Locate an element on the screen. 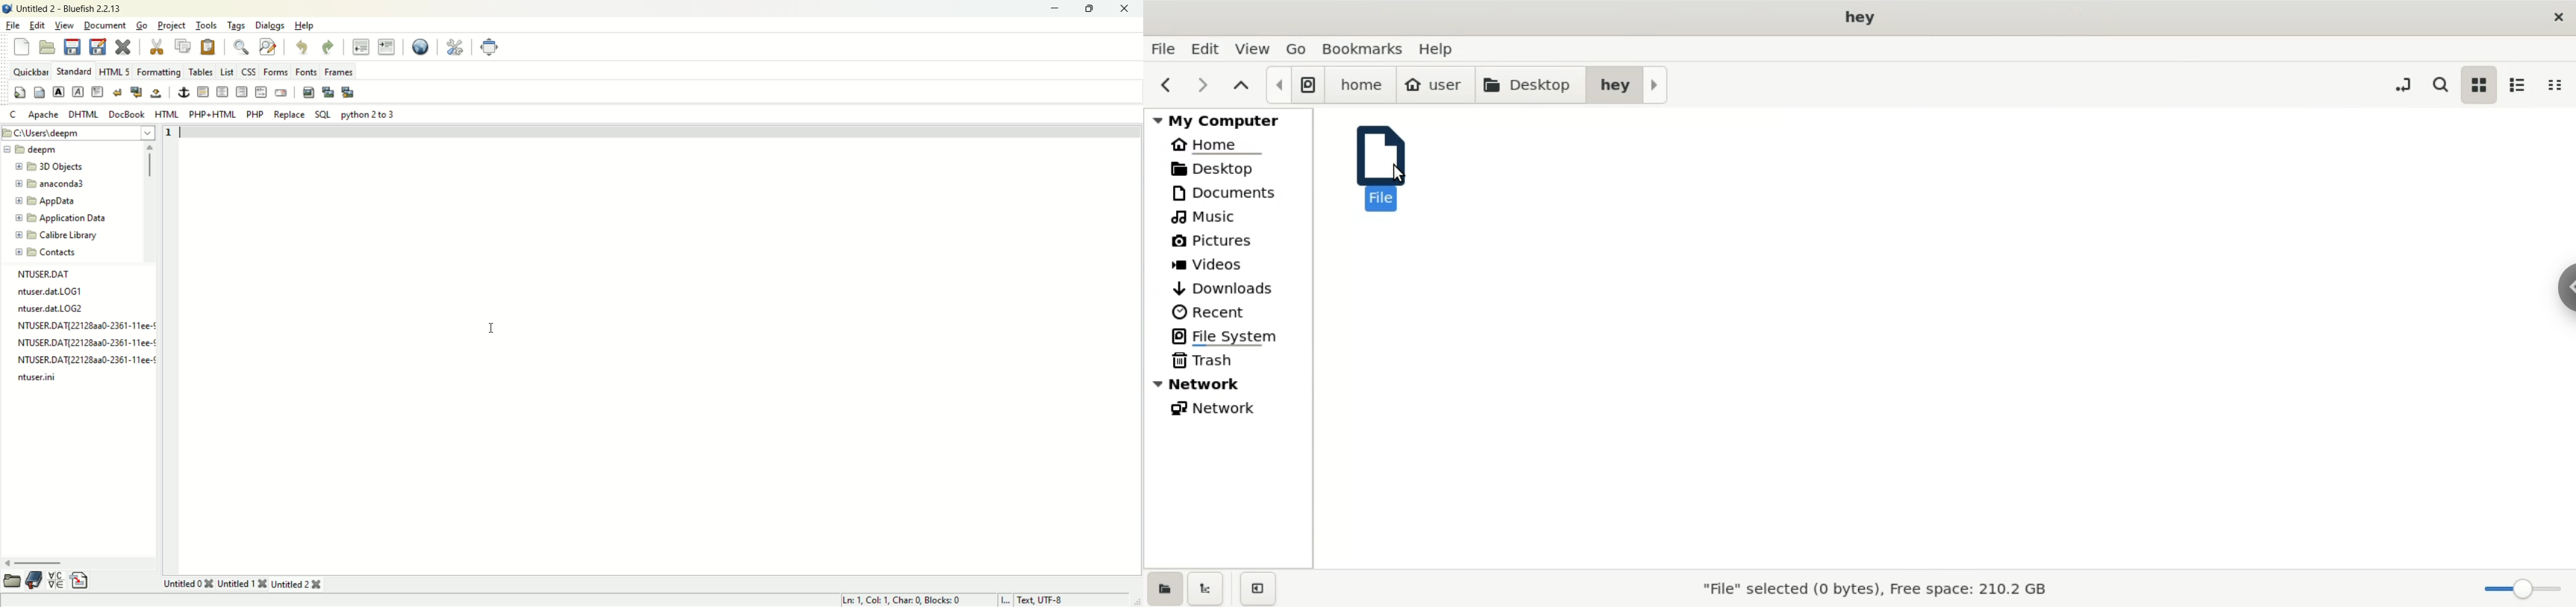 This screenshot has width=2576, height=616. line number is located at coordinates (172, 134).